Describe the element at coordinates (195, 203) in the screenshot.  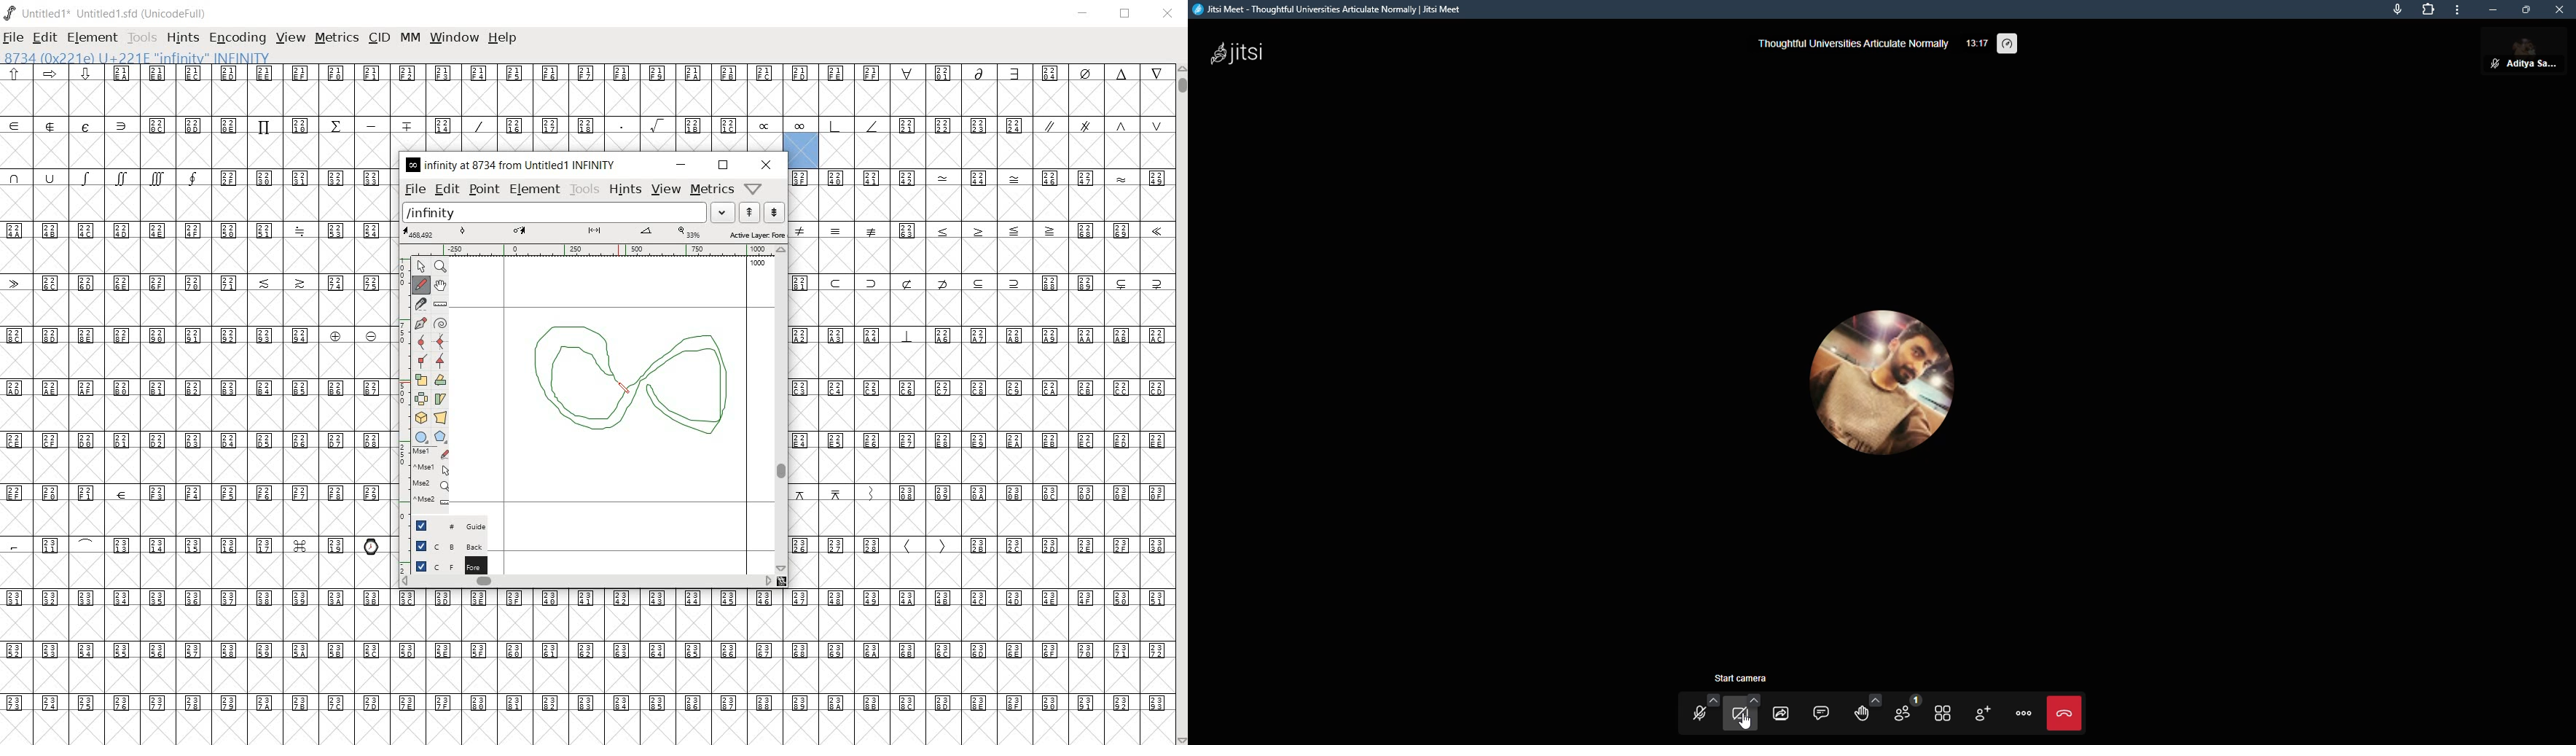
I see `empty glyph slots` at that location.